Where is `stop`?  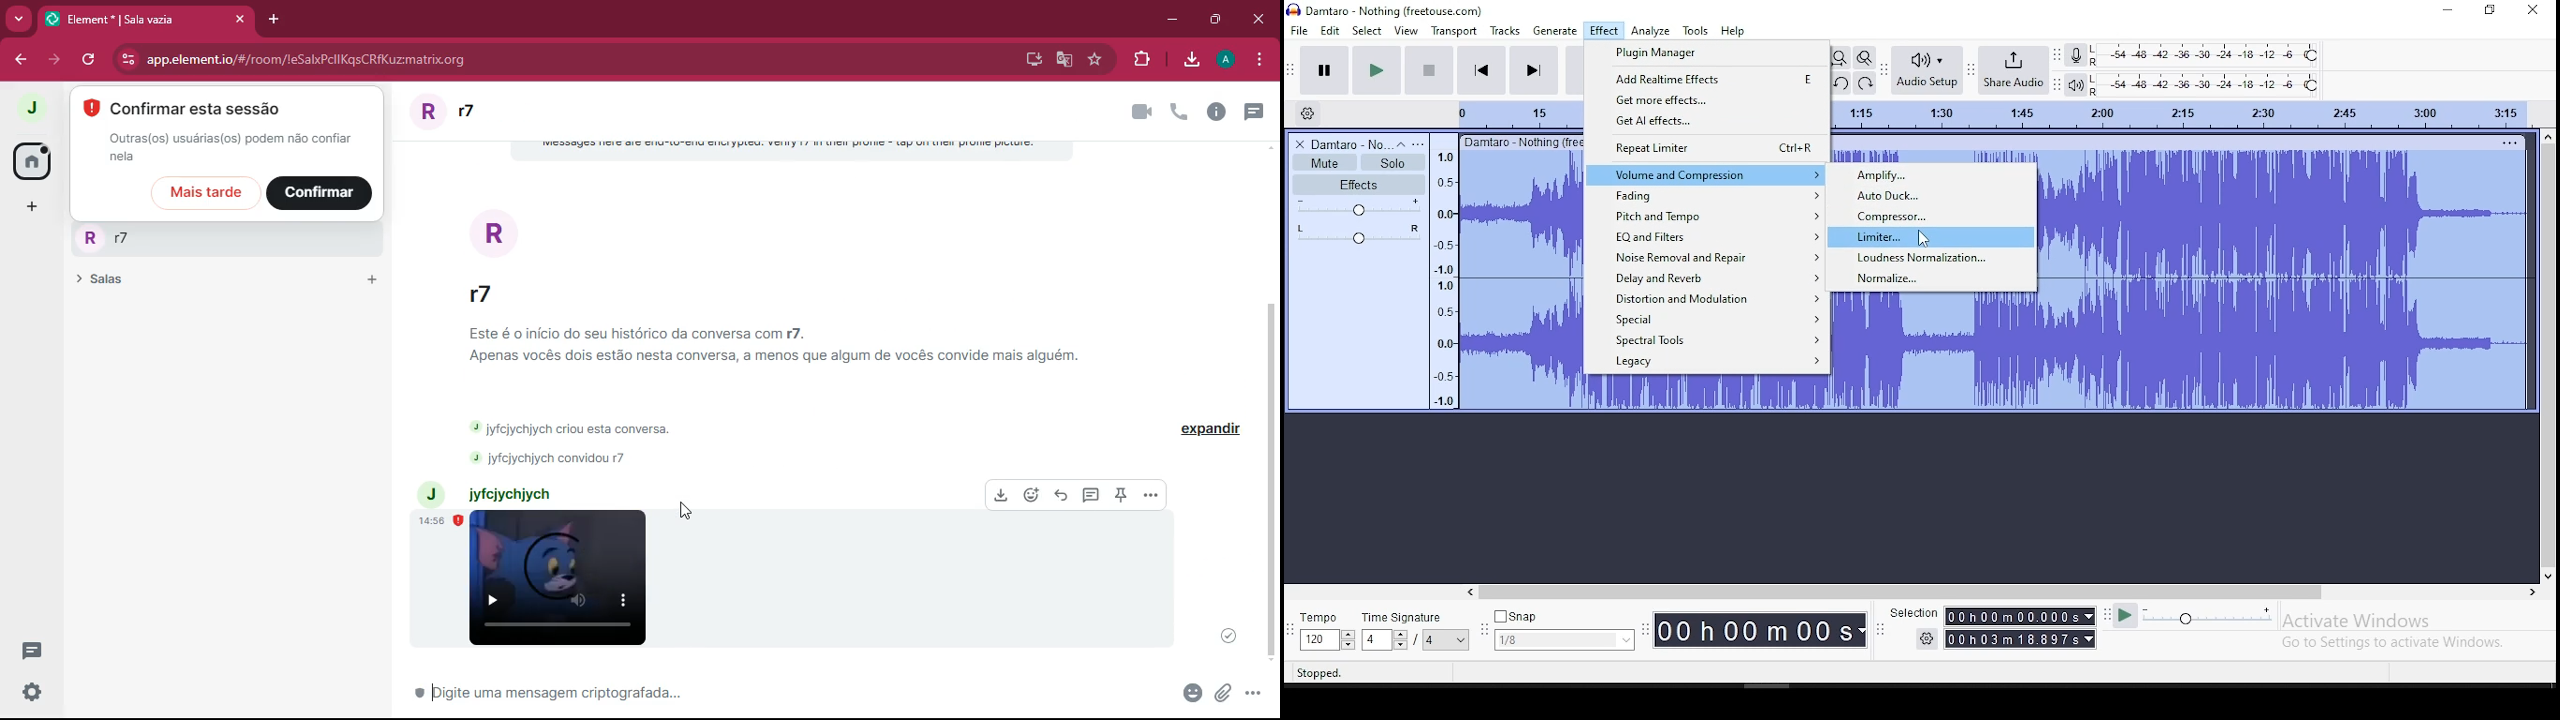
stop is located at coordinates (1431, 70).